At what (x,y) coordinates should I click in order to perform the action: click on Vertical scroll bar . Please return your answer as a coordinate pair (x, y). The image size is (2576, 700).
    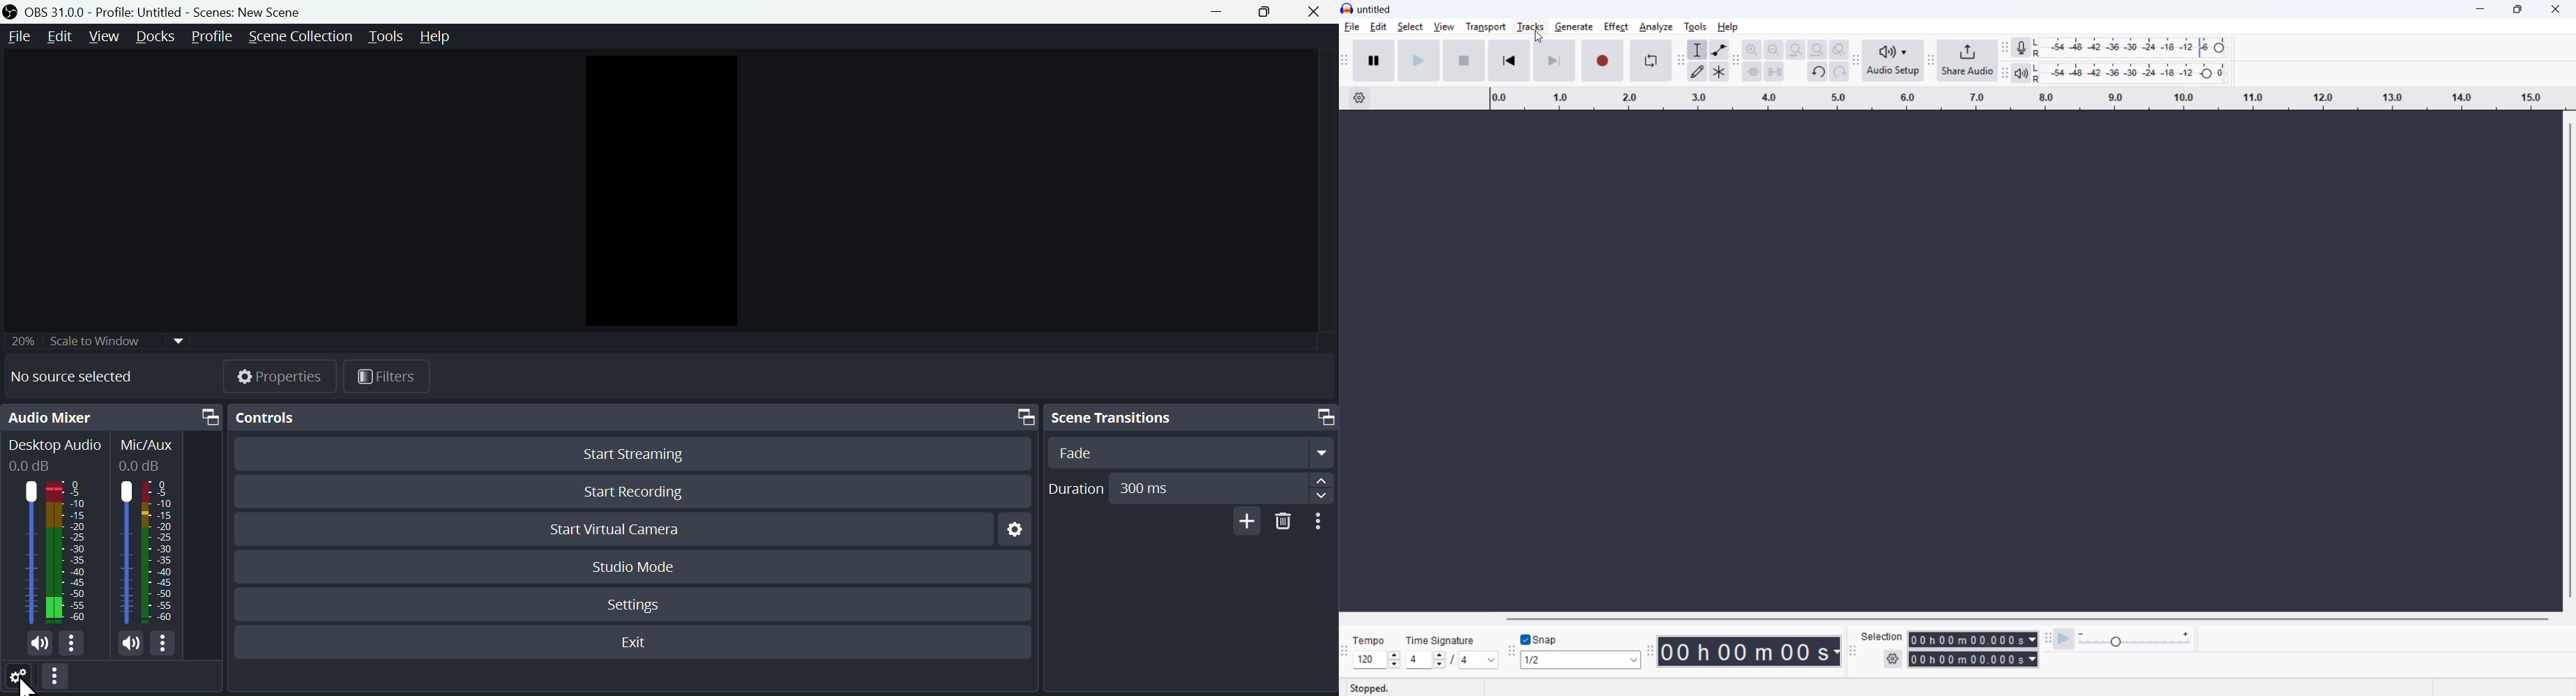
    Looking at the image, I should click on (2571, 359).